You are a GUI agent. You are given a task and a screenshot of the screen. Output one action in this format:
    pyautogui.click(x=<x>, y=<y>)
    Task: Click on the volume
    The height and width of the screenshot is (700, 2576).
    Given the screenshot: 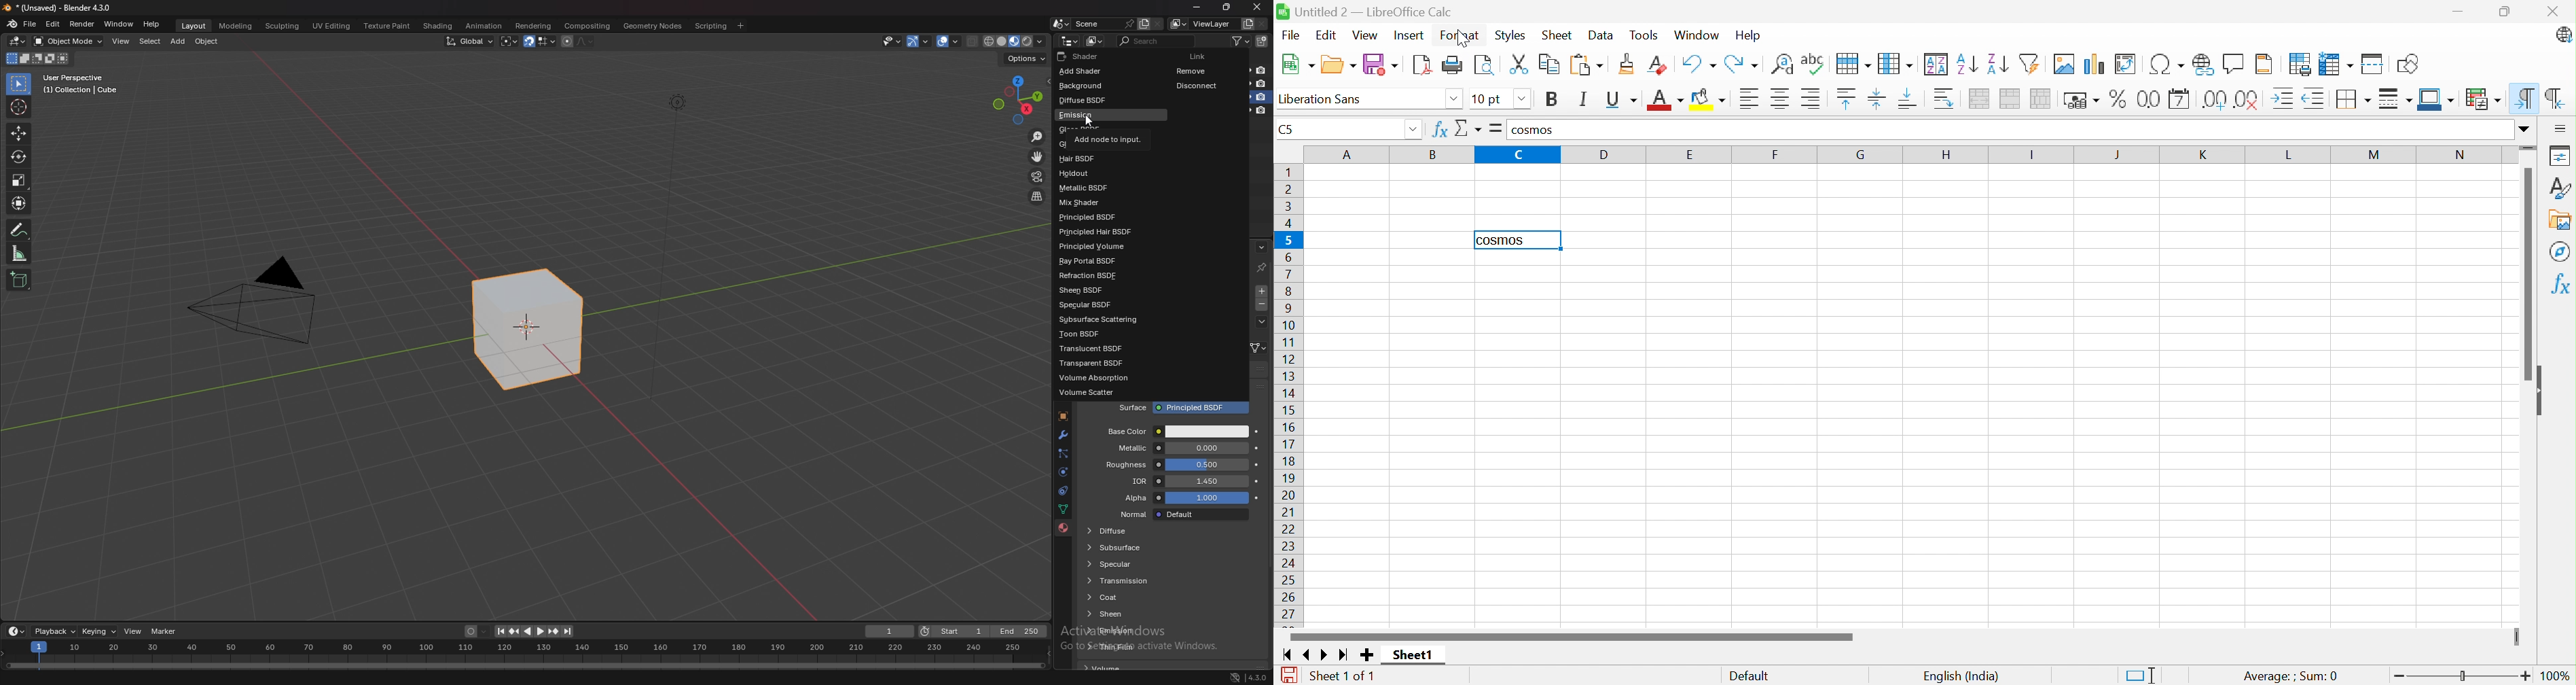 What is the action you would take?
    pyautogui.click(x=1105, y=668)
    